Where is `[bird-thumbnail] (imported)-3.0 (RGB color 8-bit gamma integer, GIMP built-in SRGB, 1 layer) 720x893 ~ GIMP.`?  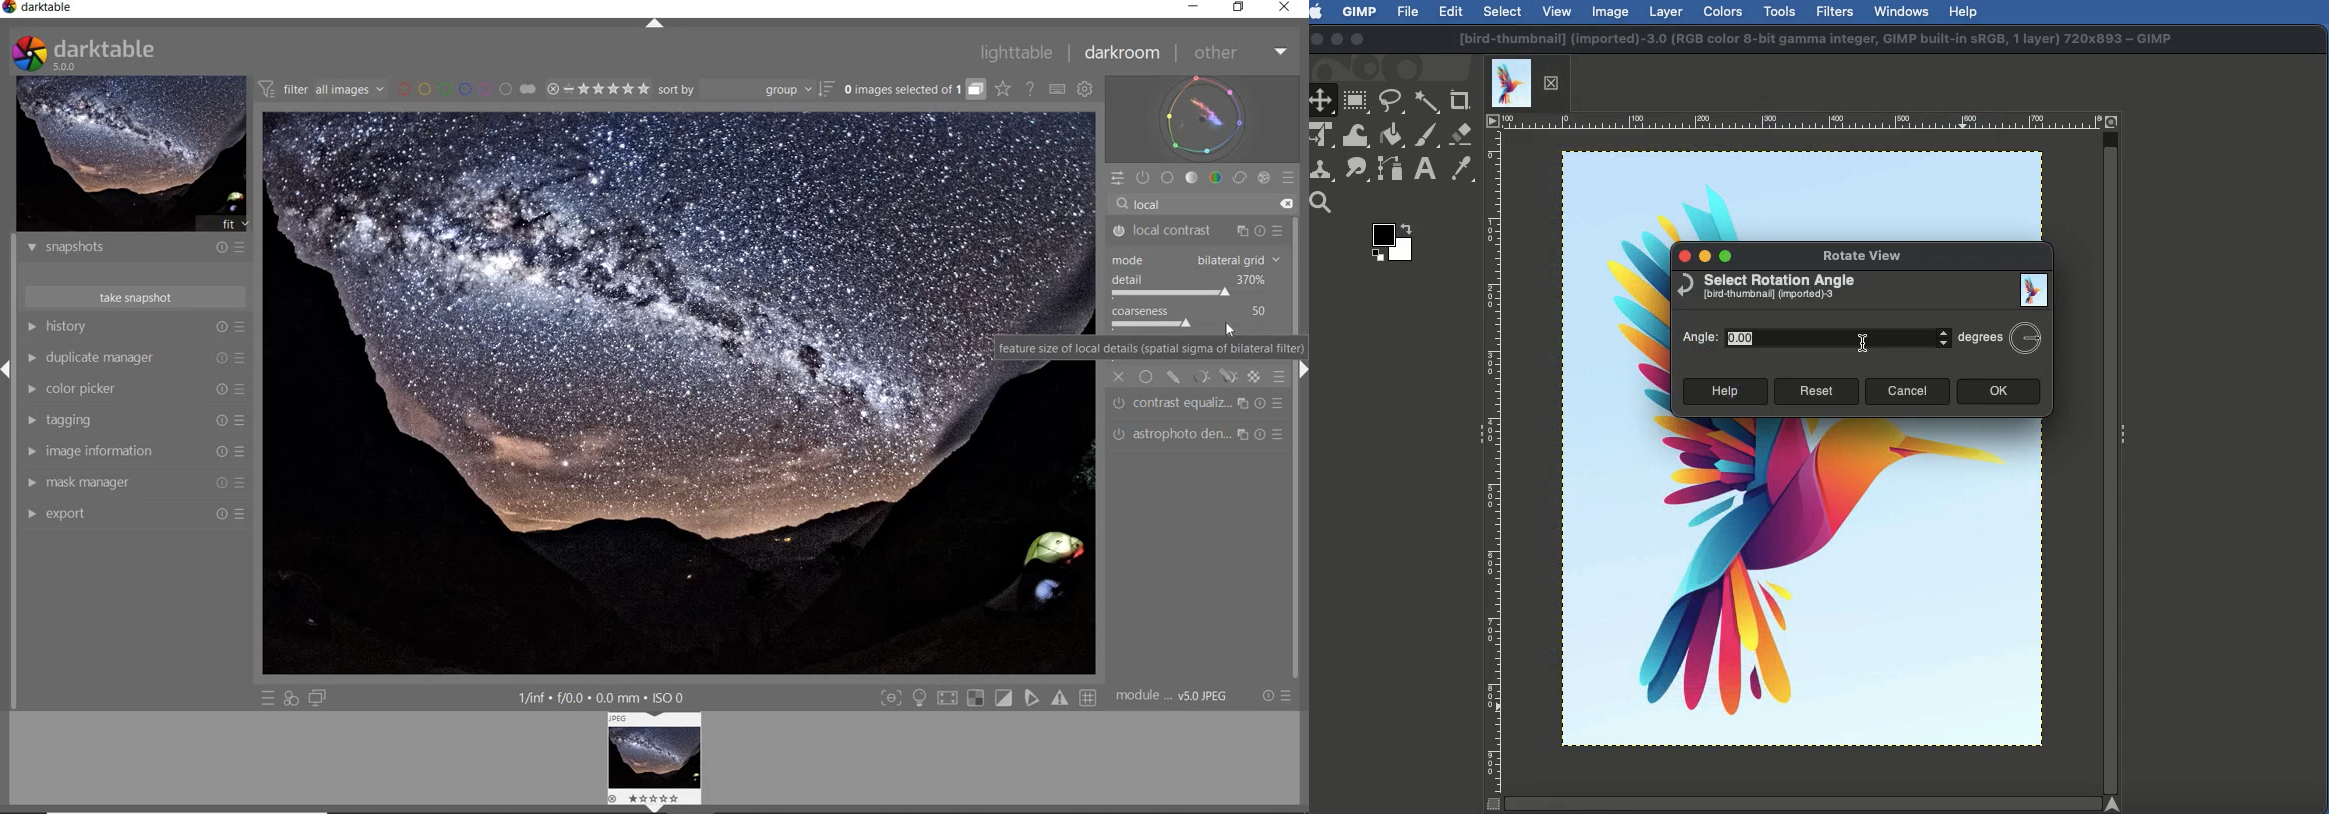 [bird-thumbnail] (imported)-3.0 (RGB color 8-bit gamma integer, GIMP built-in SRGB, 1 layer) 720x893 ~ GIMP. is located at coordinates (1816, 40).